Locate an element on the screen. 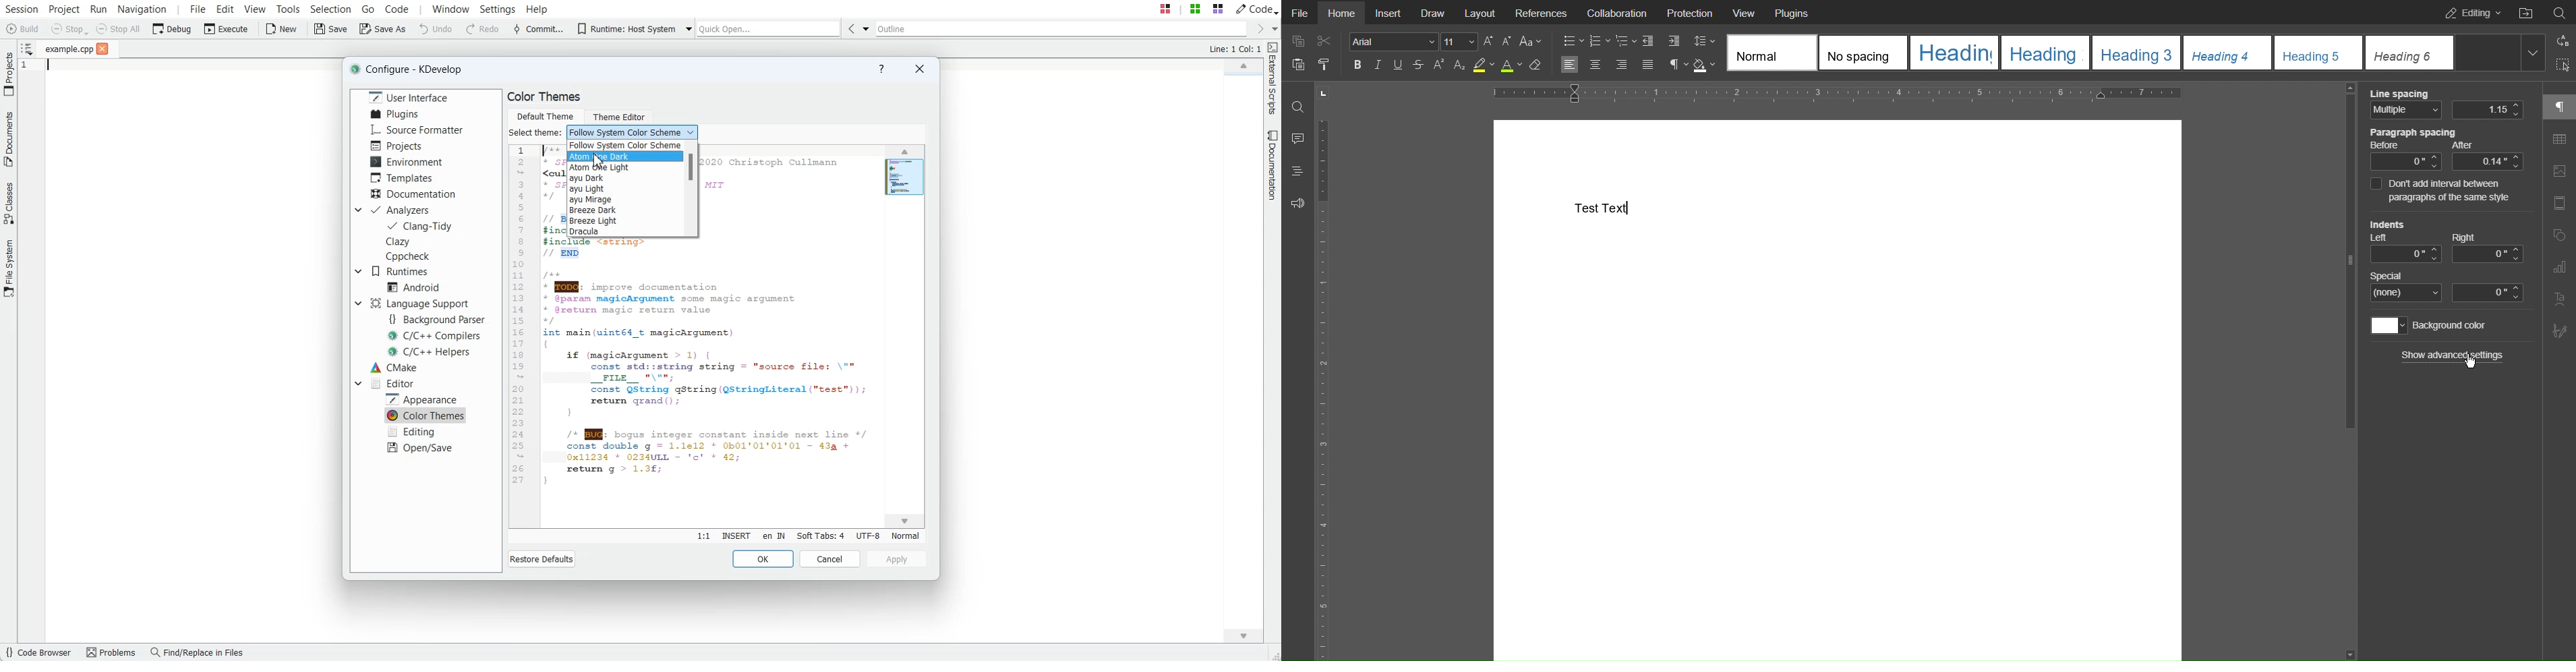  Editor is located at coordinates (393, 383).